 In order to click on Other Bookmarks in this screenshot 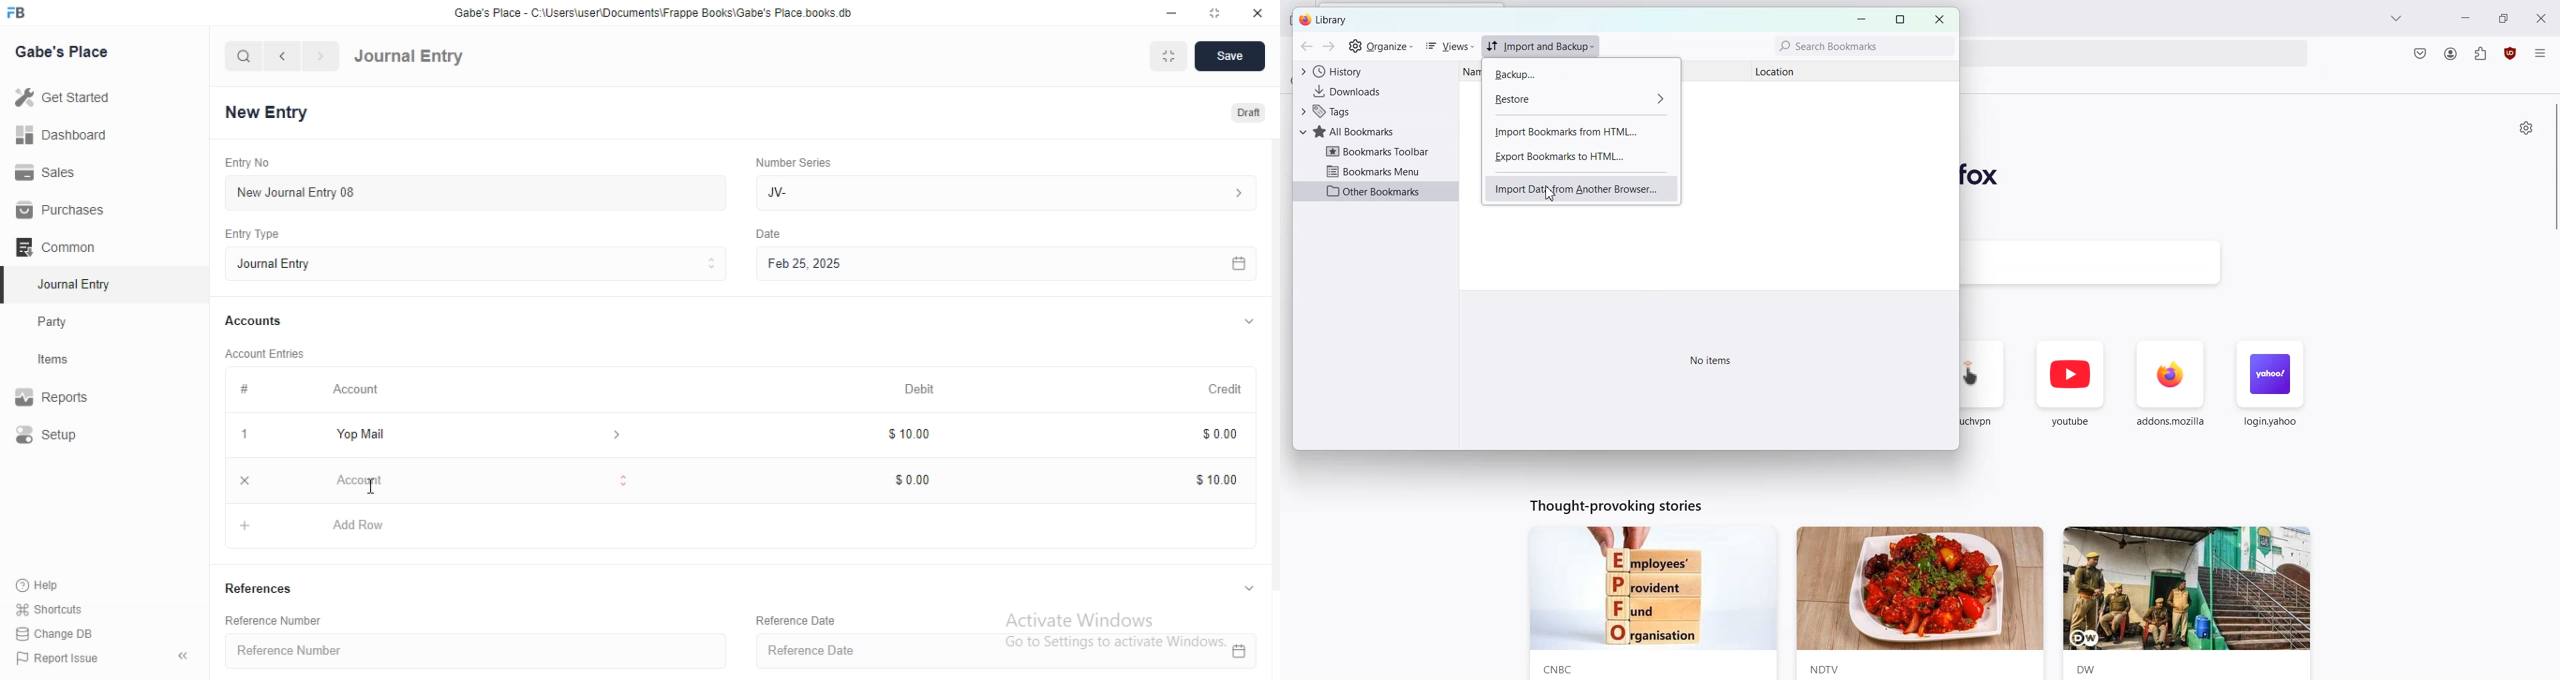, I will do `click(1378, 191)`.